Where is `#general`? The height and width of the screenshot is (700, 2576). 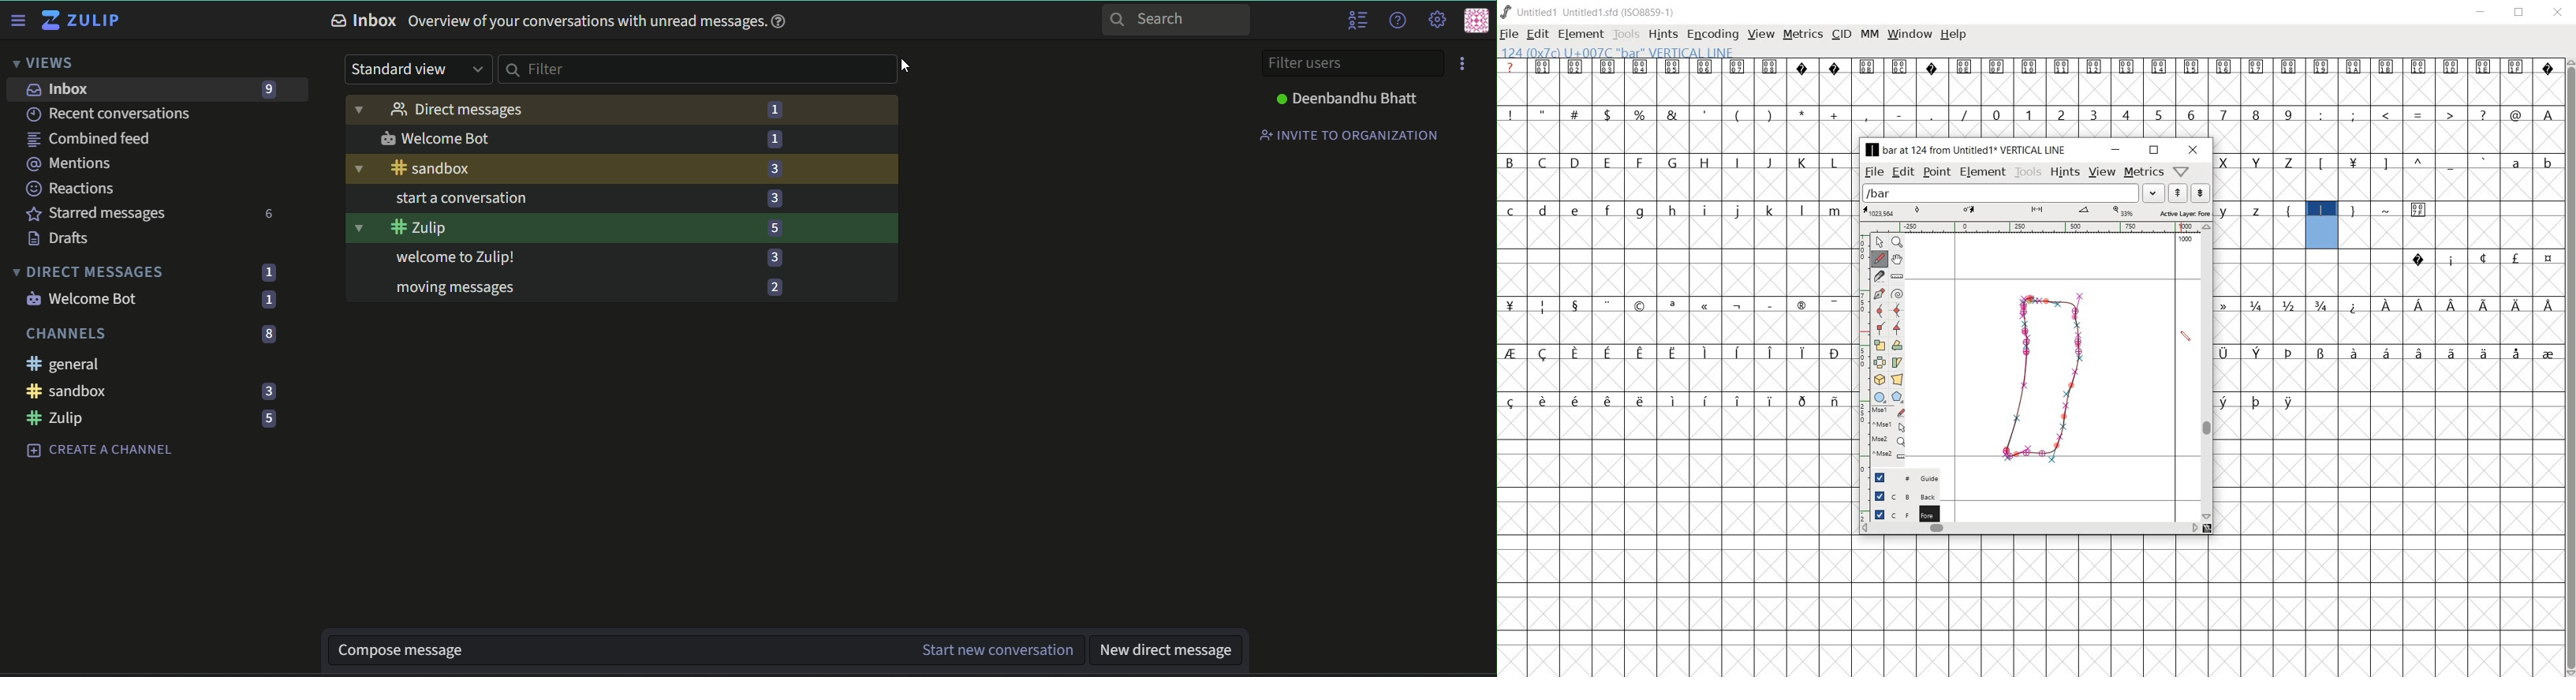
#general is located at coordinates (551, 169).